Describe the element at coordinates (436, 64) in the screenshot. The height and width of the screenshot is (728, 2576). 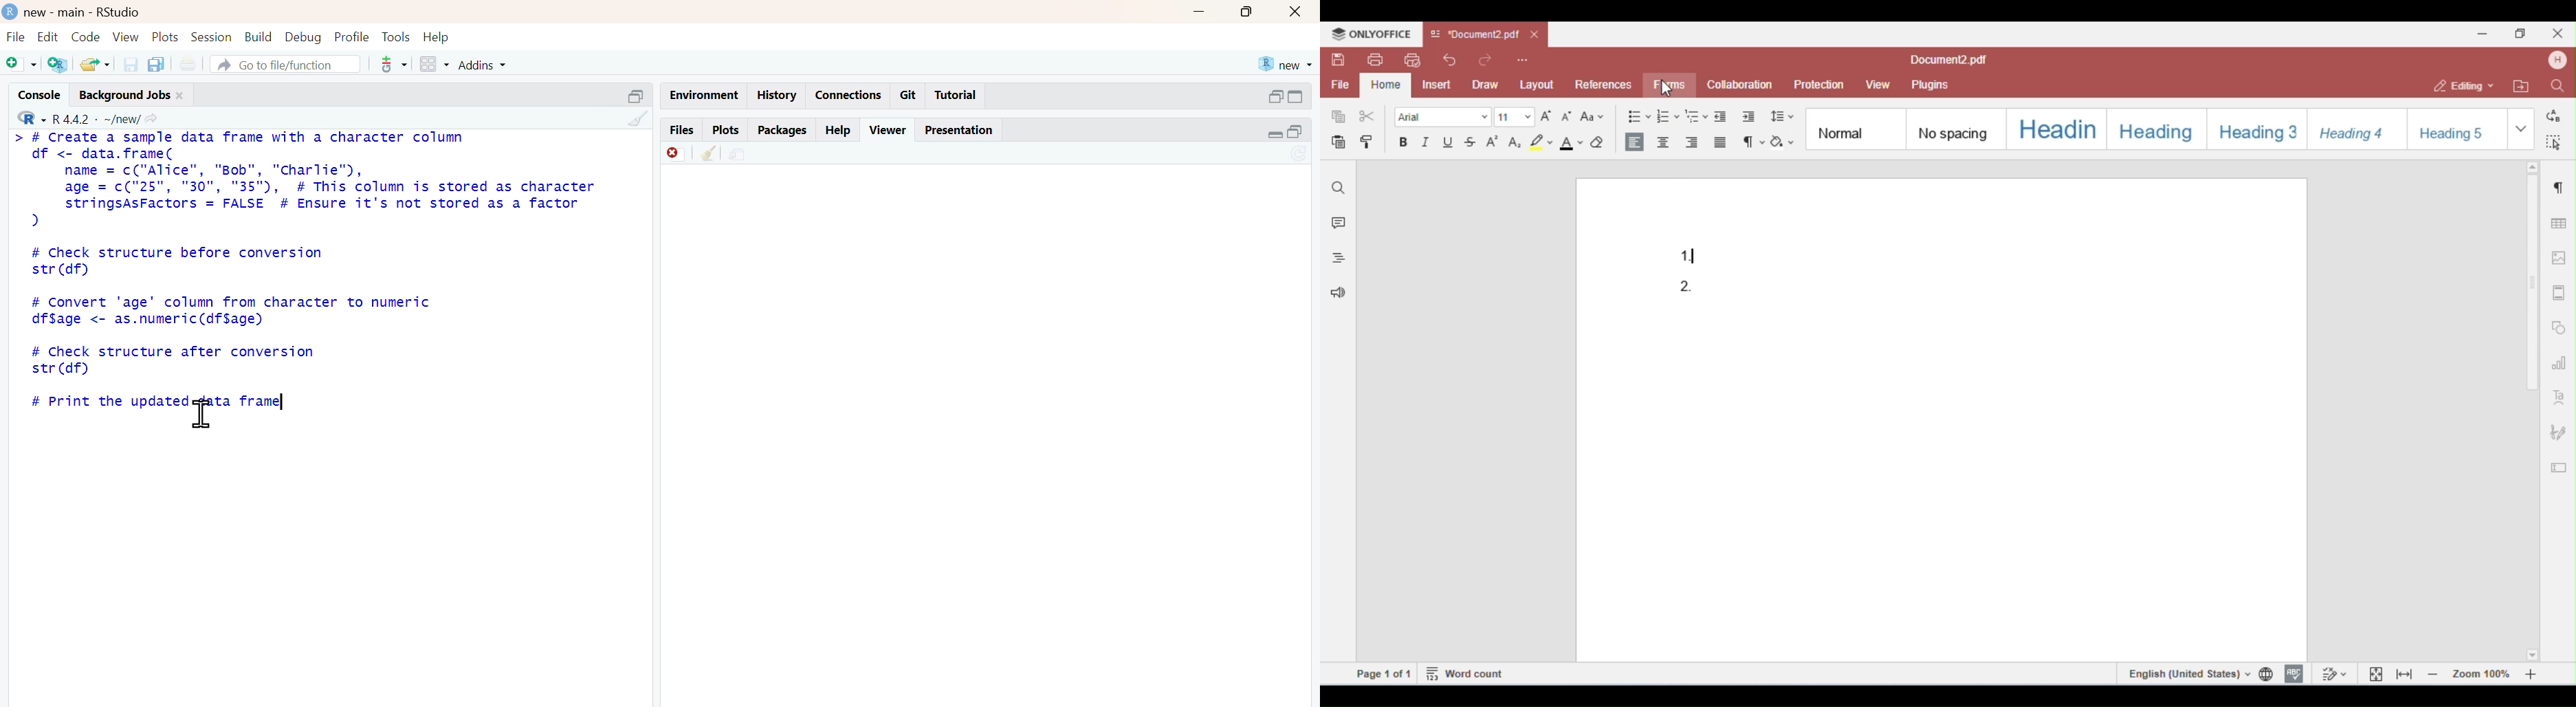
I see `grid` at that location.